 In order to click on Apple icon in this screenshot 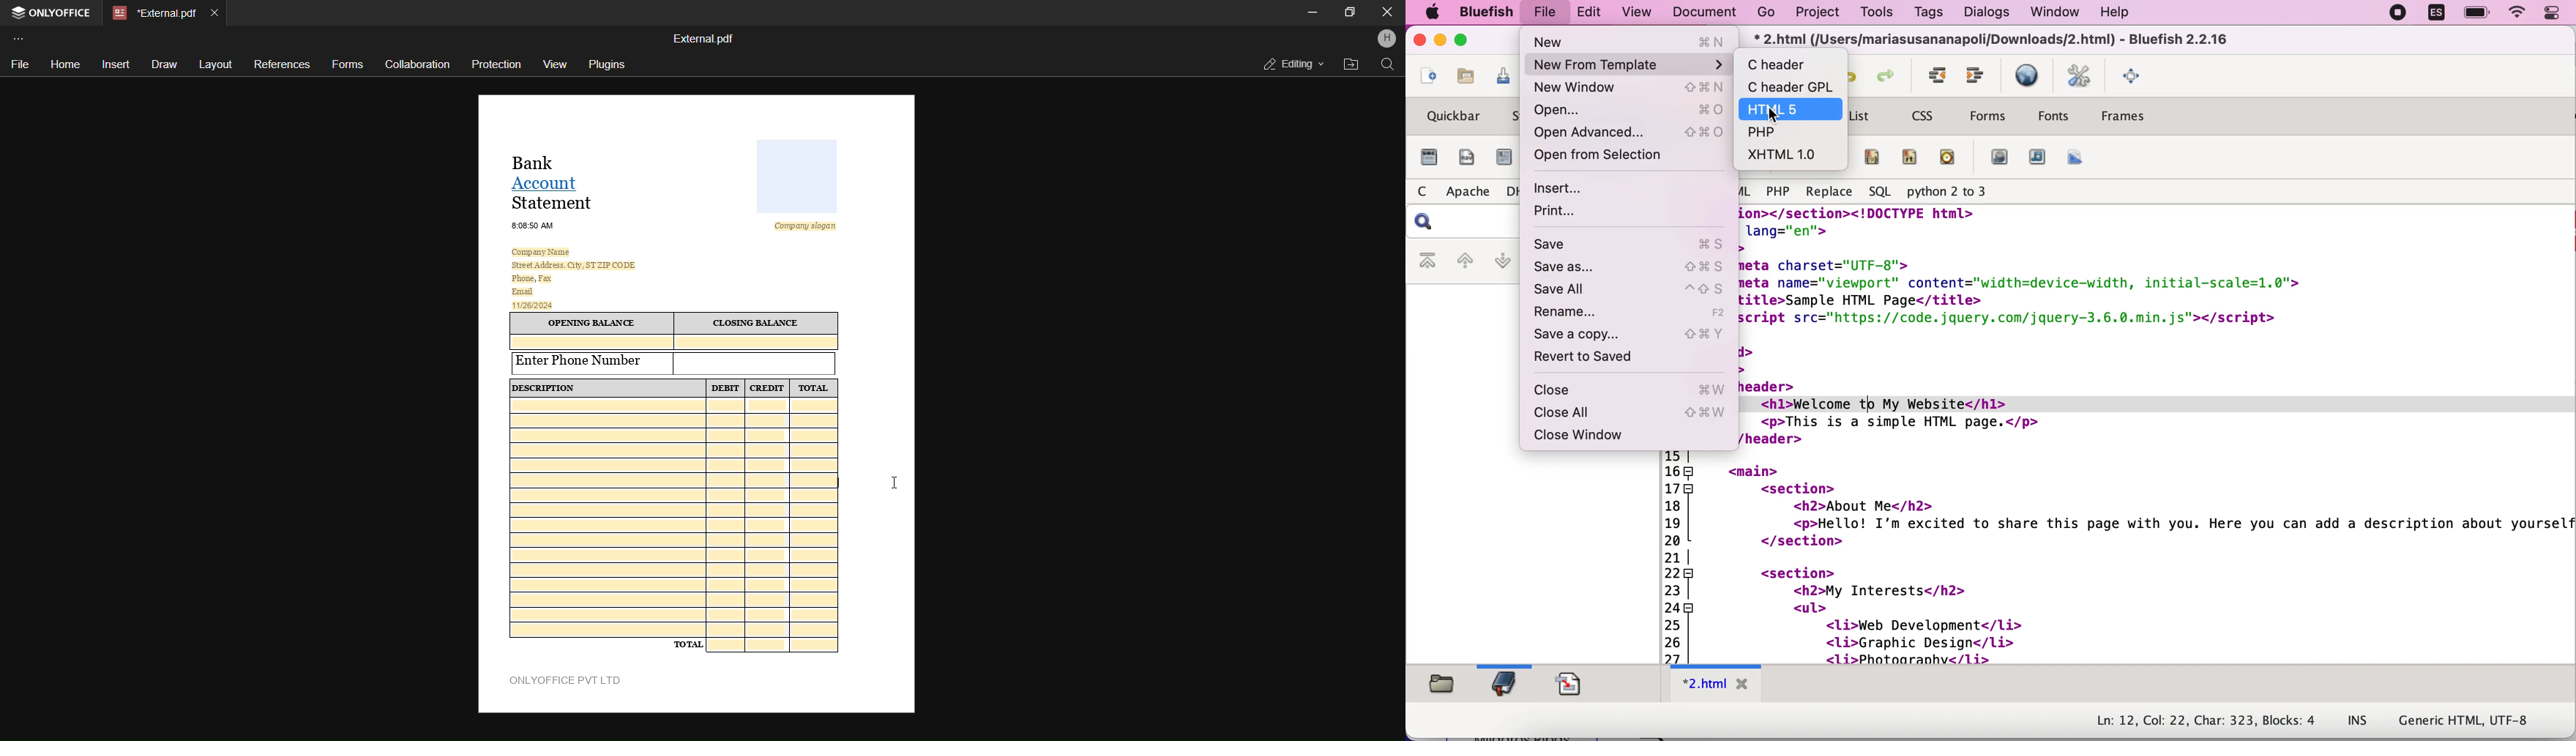, I will do `click(1432, 12)`.